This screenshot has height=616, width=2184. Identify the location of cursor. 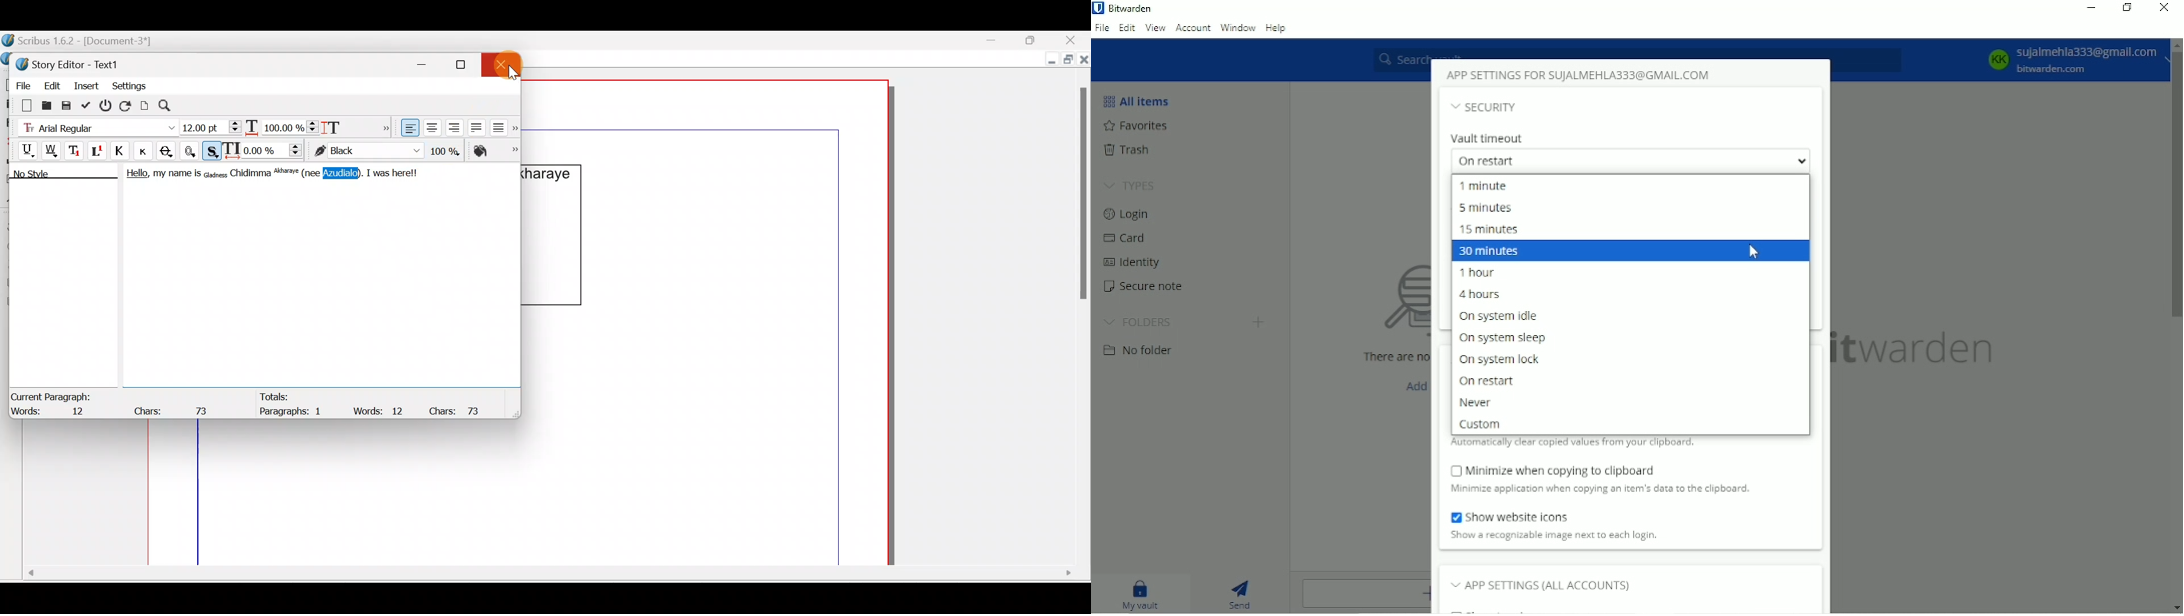
(1753, 251).